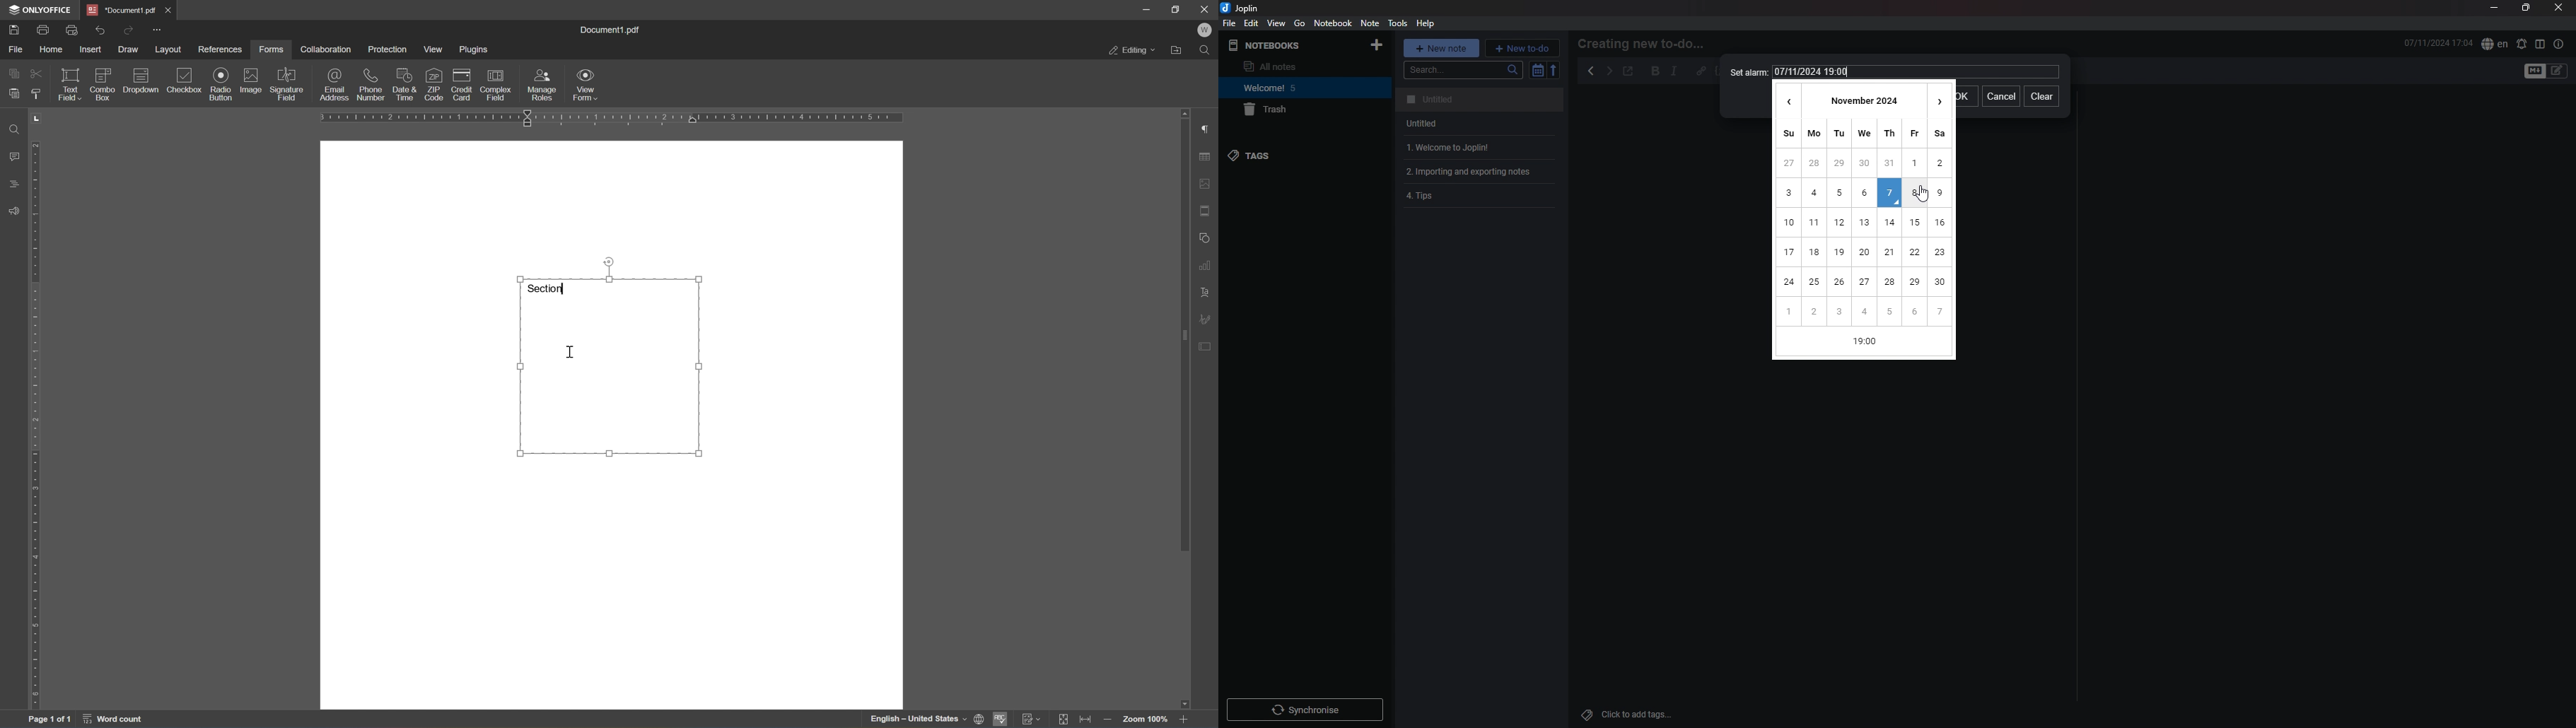 The height and width of the screenshot is (728, 2576). What do you see at coordinates (44, 10) in the screenshot?
I see `ONLYOFFICE` at bounding box center [44, 10].